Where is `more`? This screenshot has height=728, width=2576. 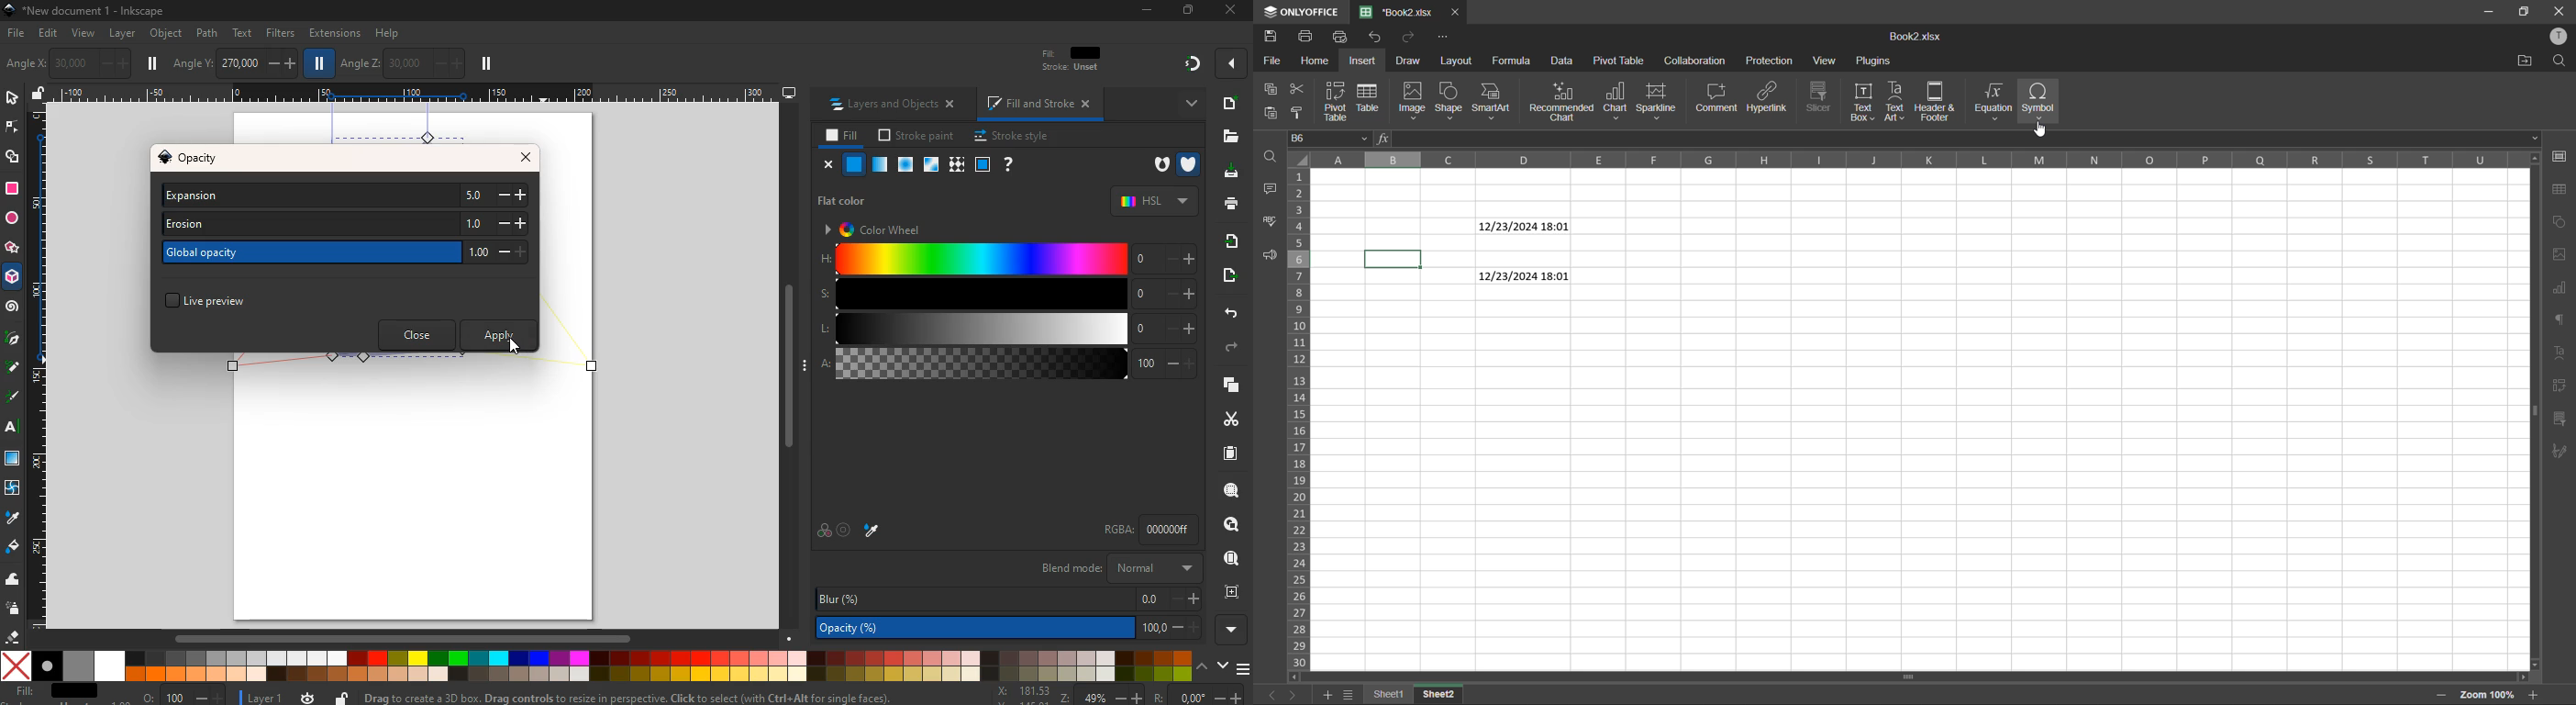 more is located at coordinates (1186, 103).